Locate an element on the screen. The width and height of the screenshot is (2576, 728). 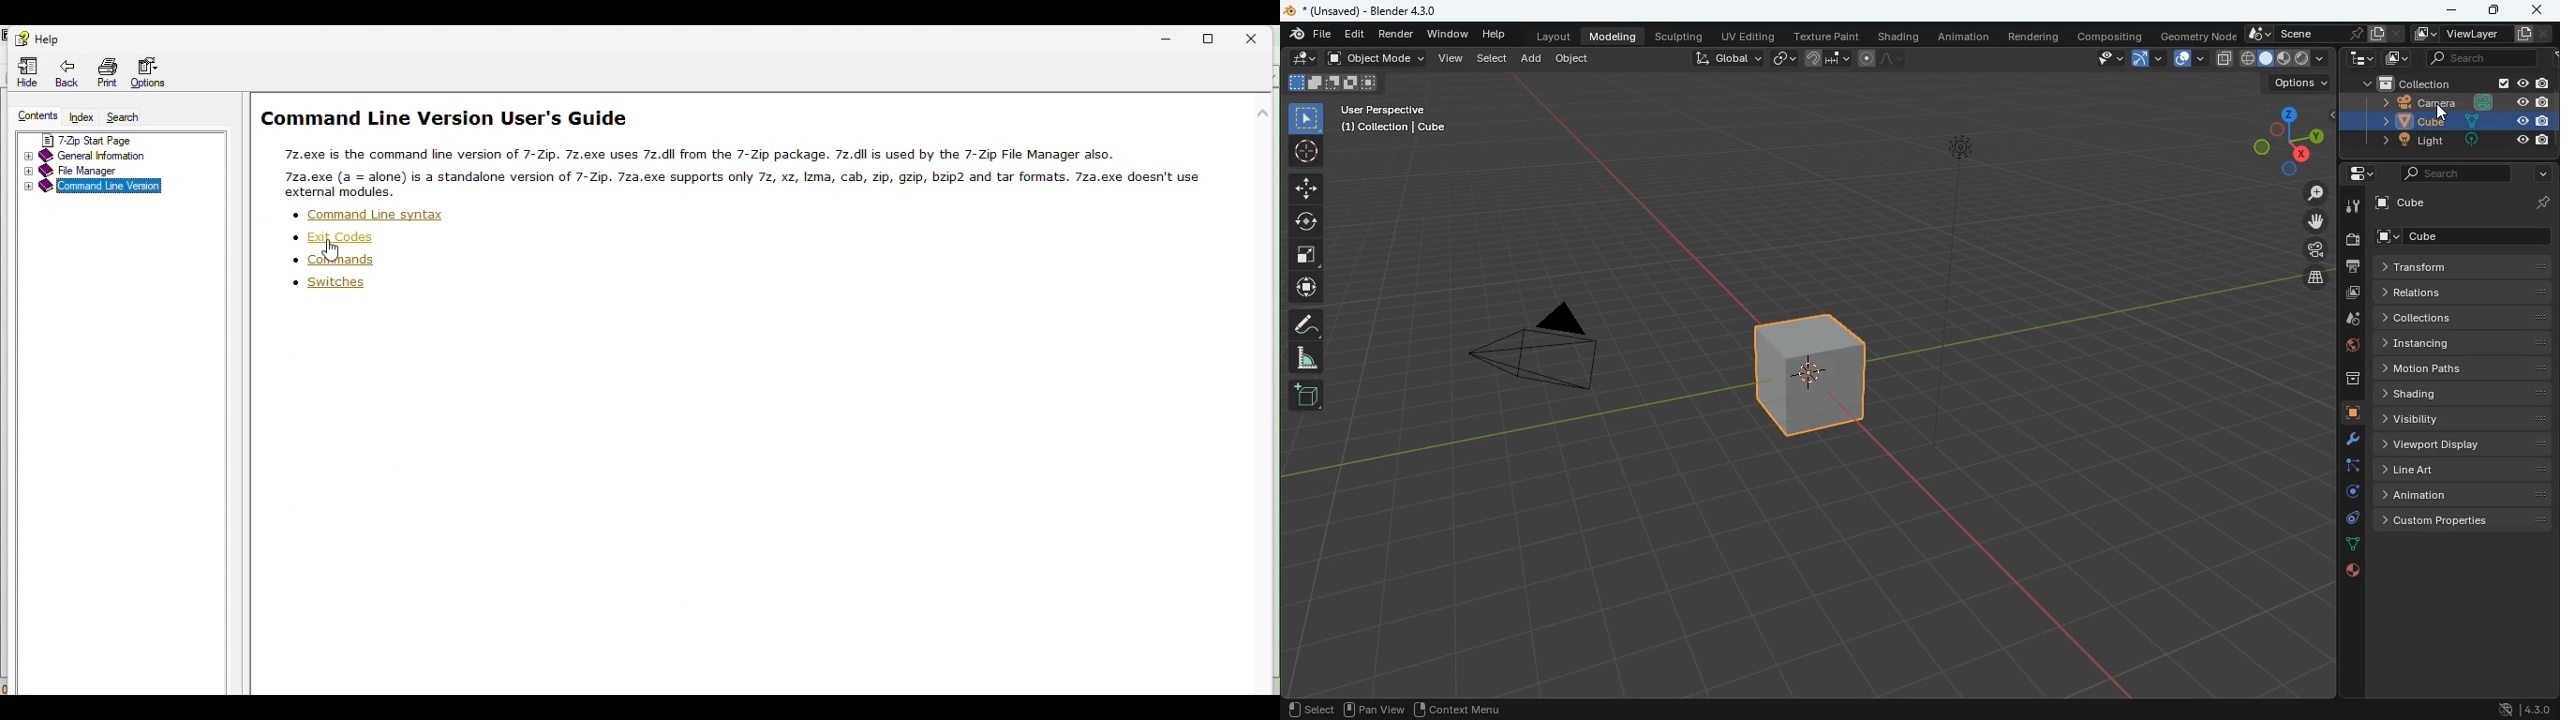
rotation is located at coordinates (2350, 493).